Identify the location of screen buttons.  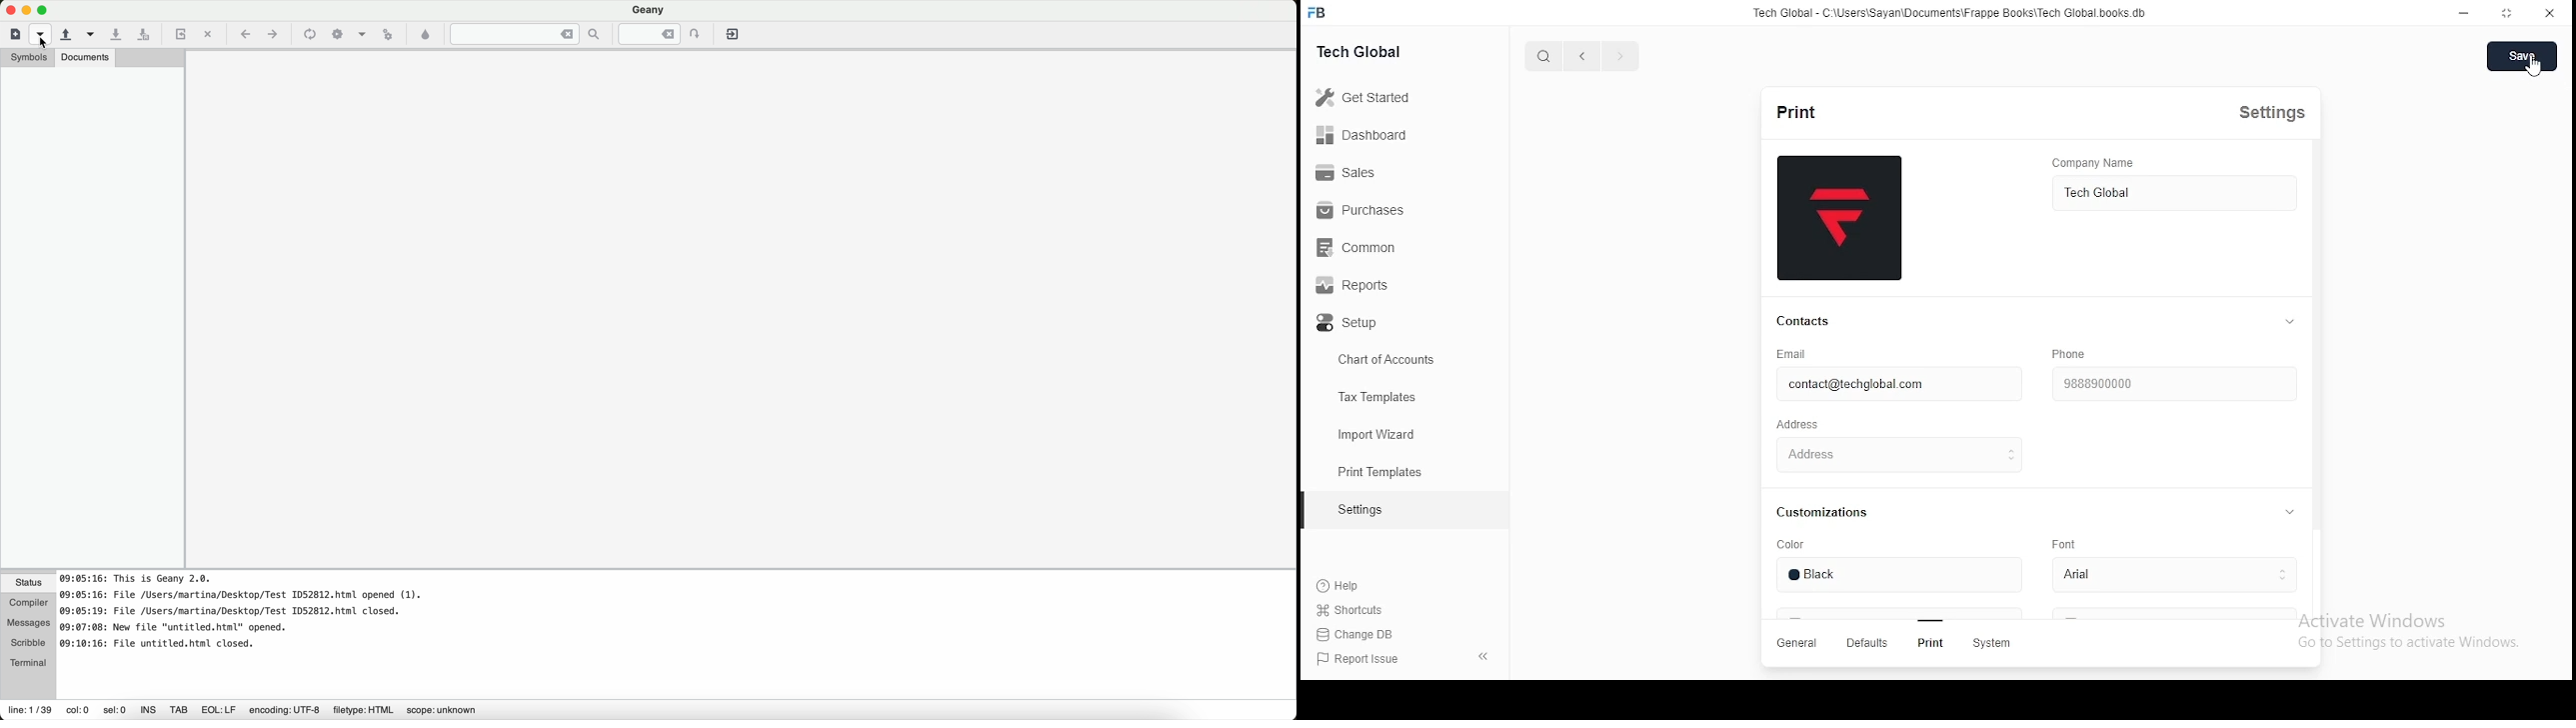
(29, 9).